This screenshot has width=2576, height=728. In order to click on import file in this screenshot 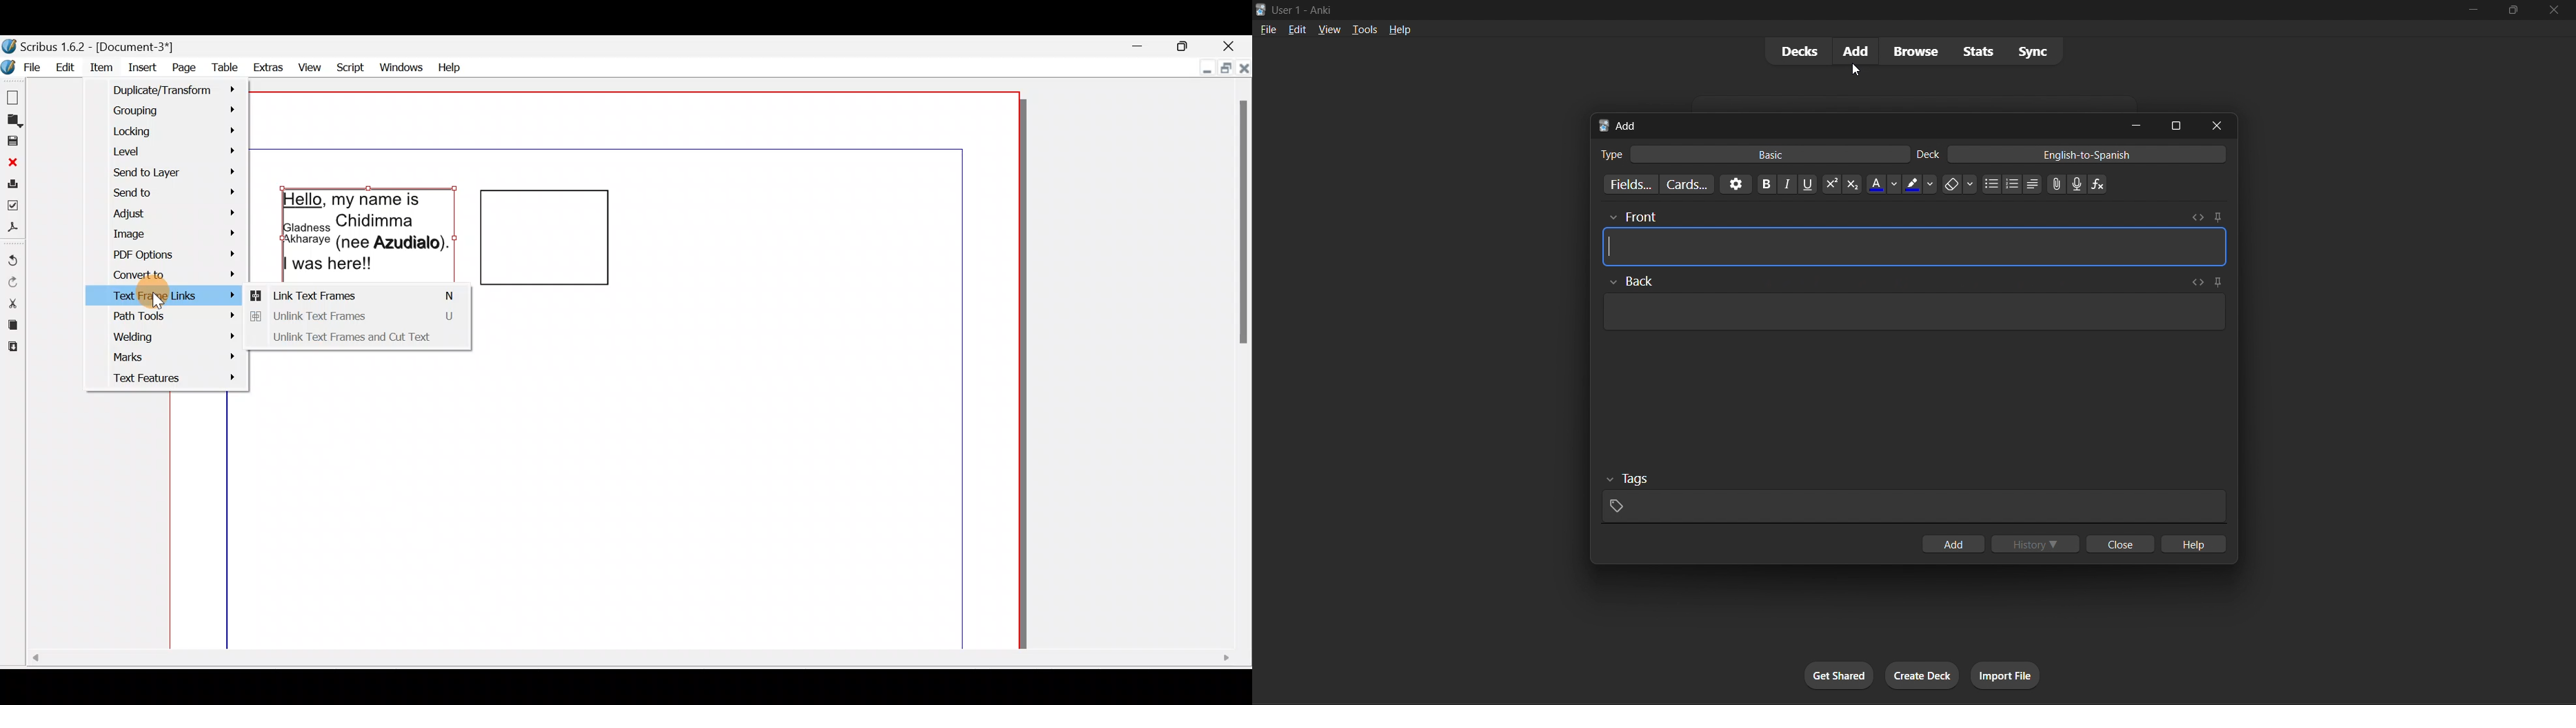, I will do `click(2008, 674)`.